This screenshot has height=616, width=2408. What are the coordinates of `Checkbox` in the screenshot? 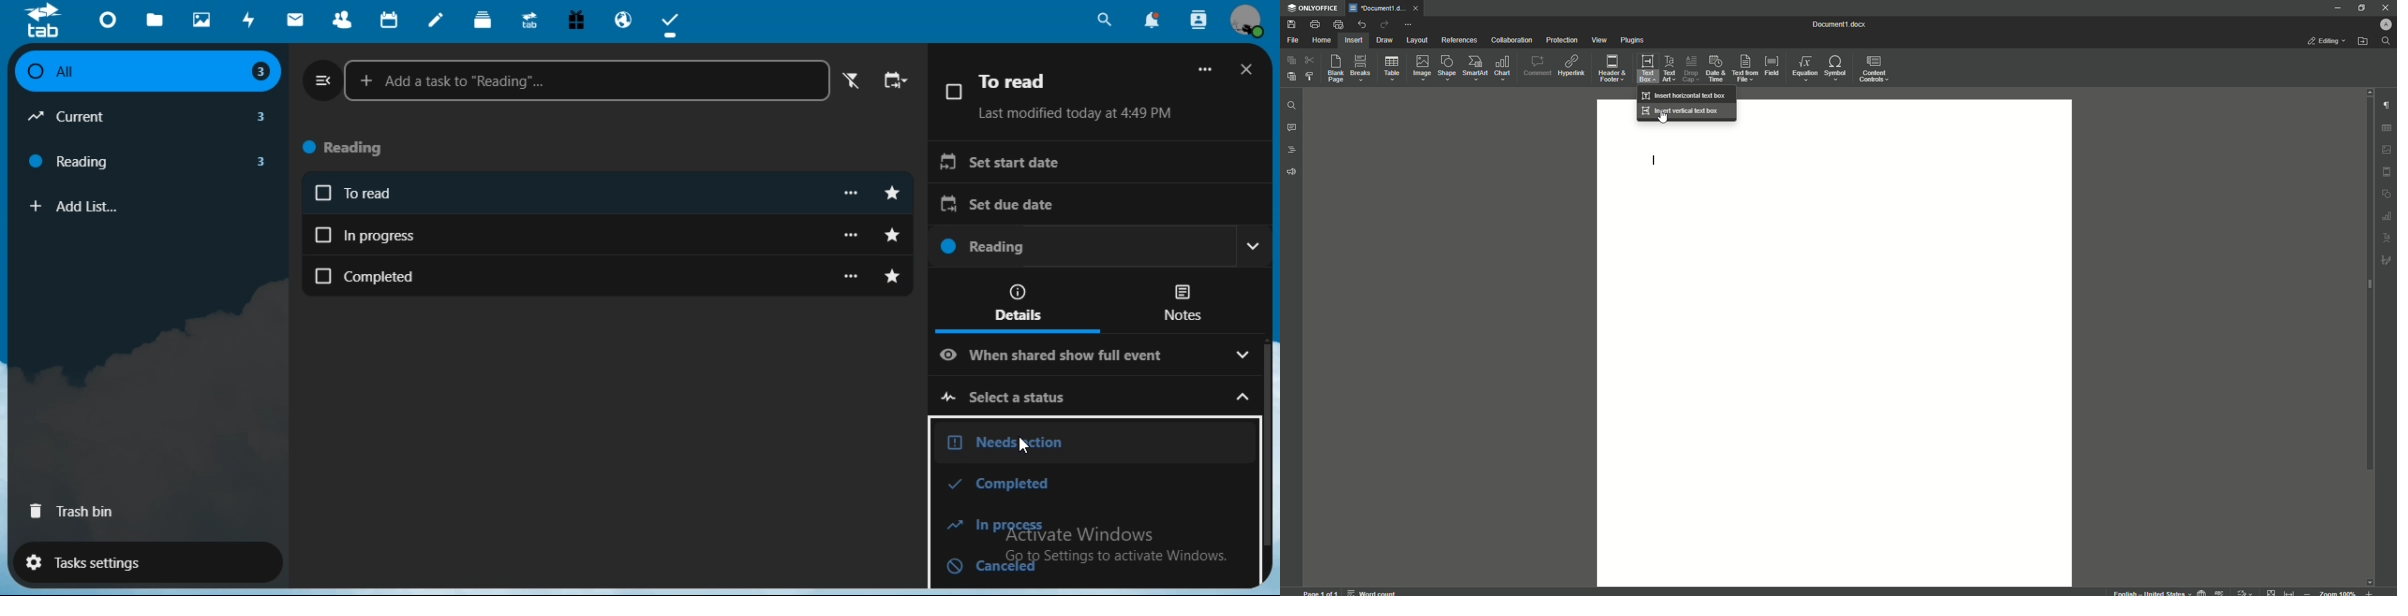 It's located at (322, 233).